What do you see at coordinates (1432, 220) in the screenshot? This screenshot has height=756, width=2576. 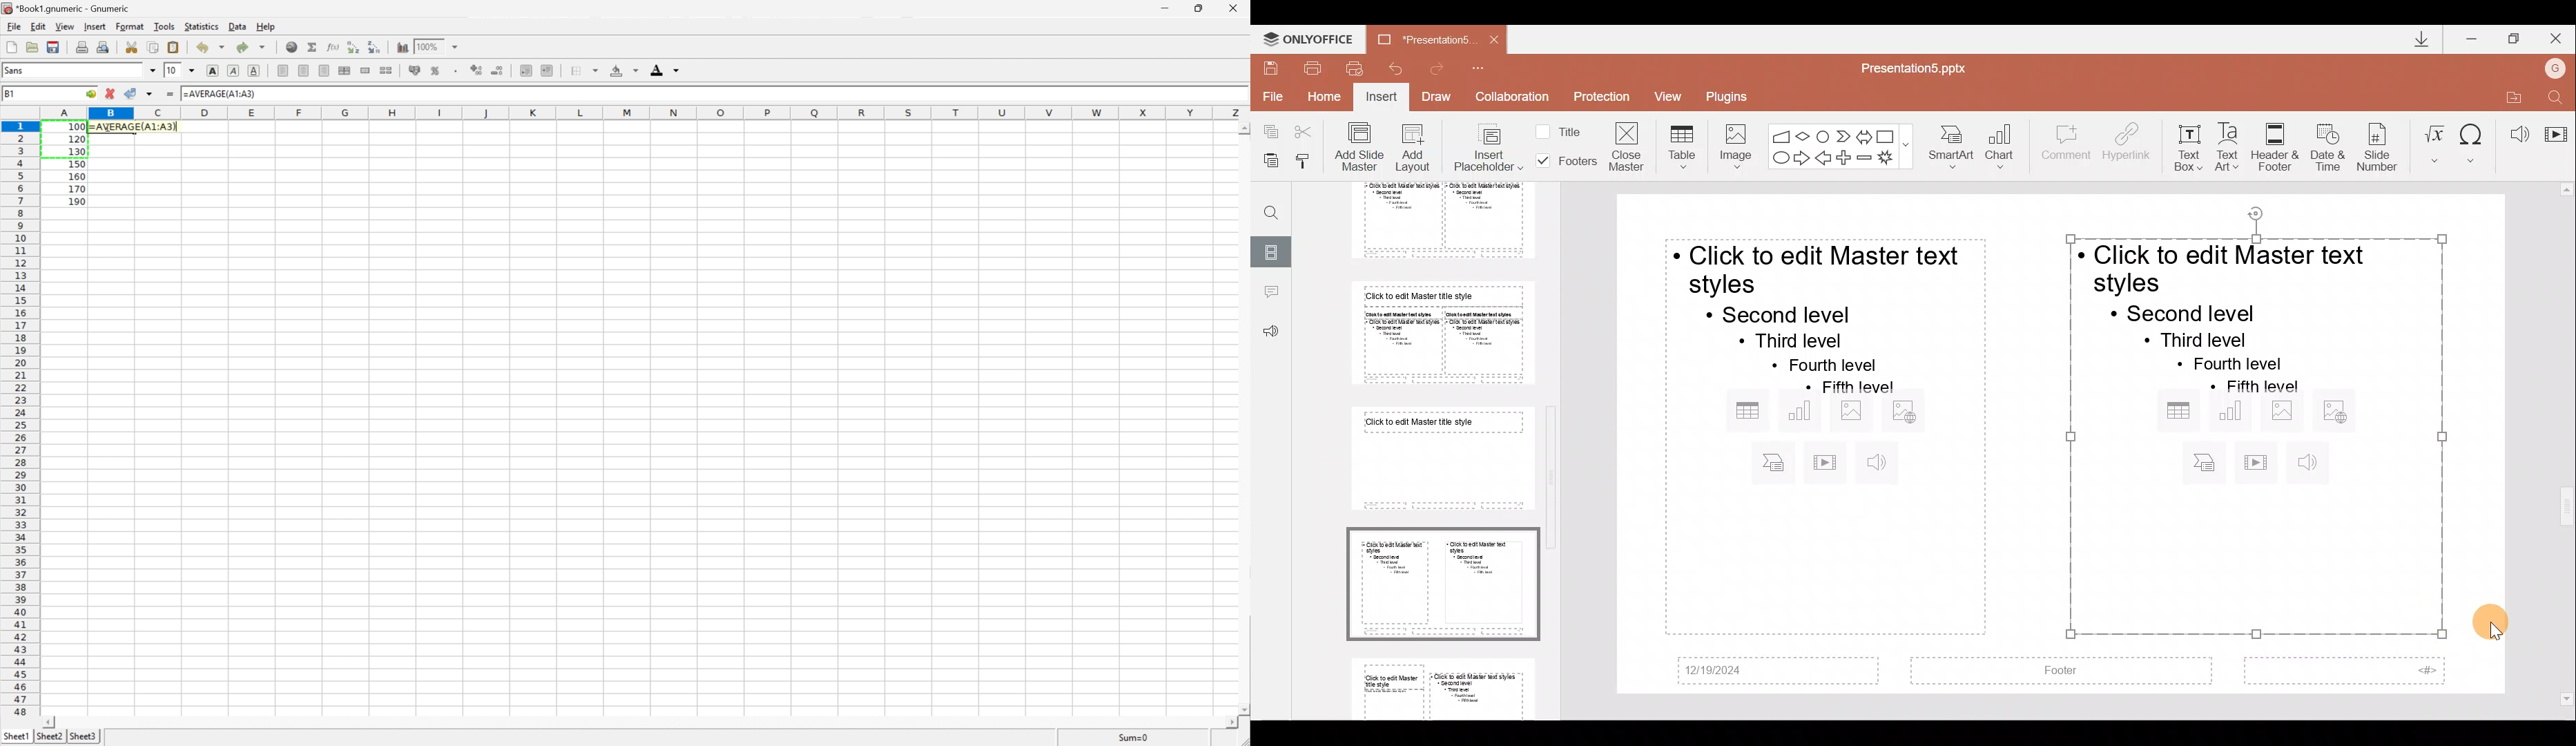 I see `Slide 5` at bounding box center [1432, 220].